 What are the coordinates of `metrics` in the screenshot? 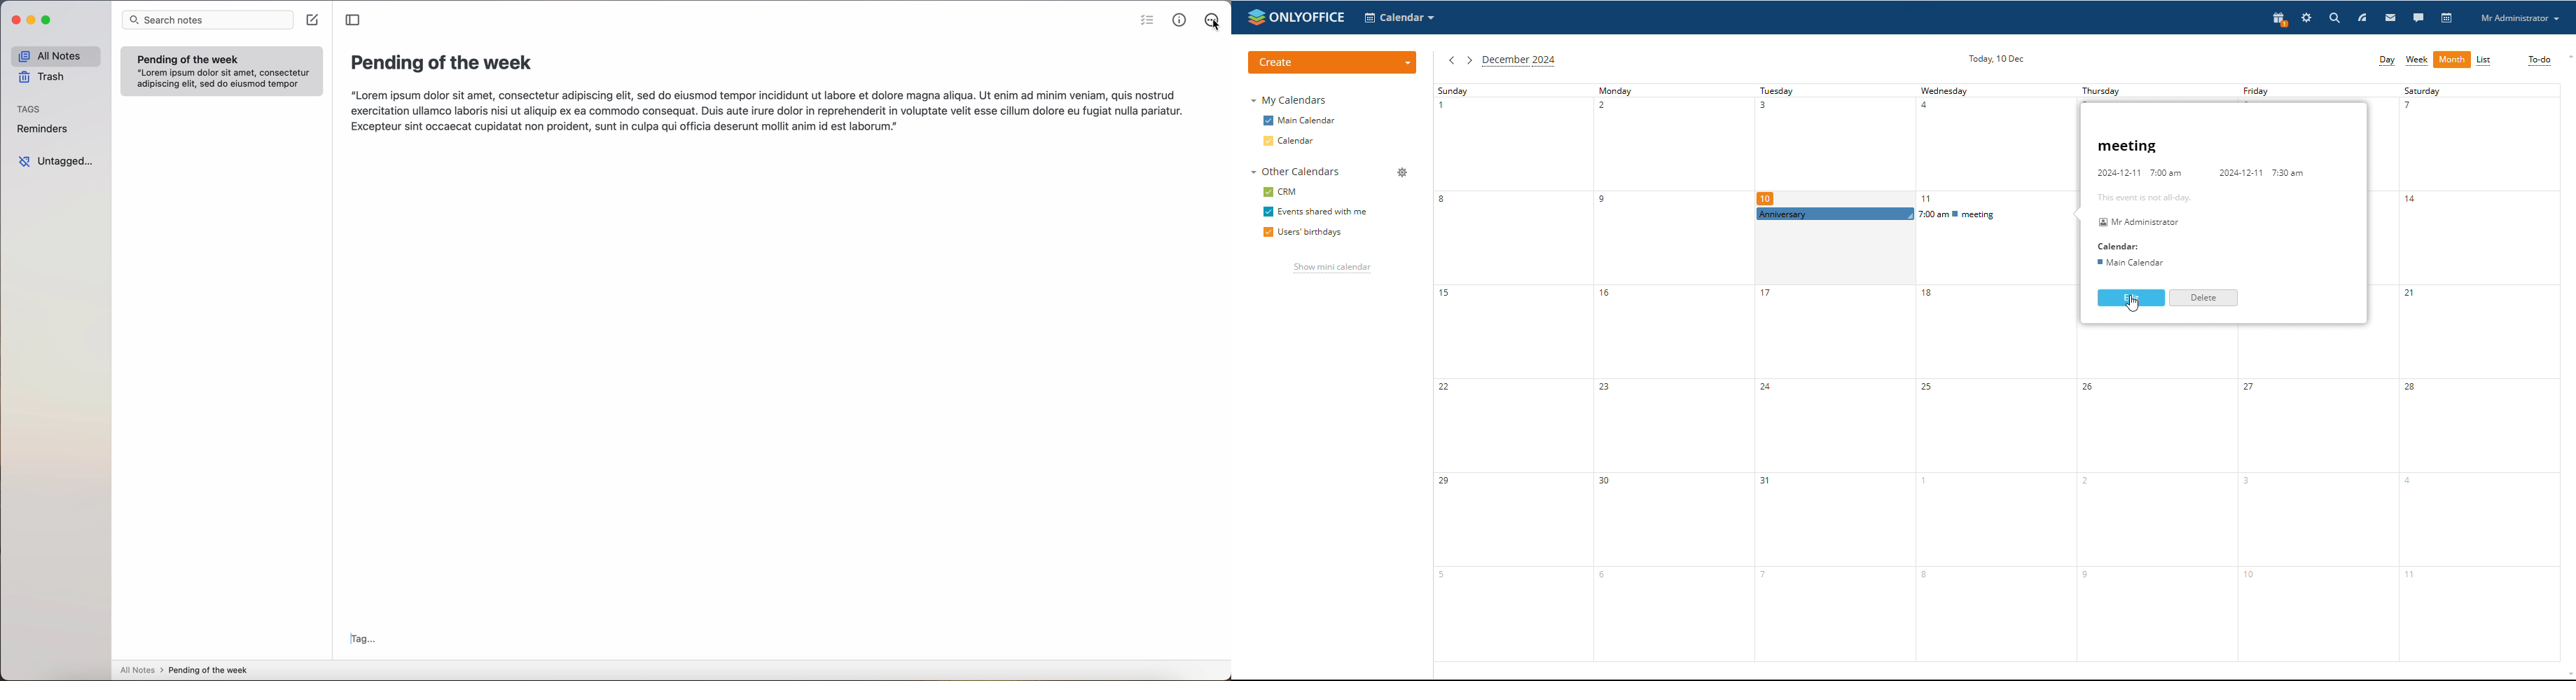 It's located at (1181, 21).